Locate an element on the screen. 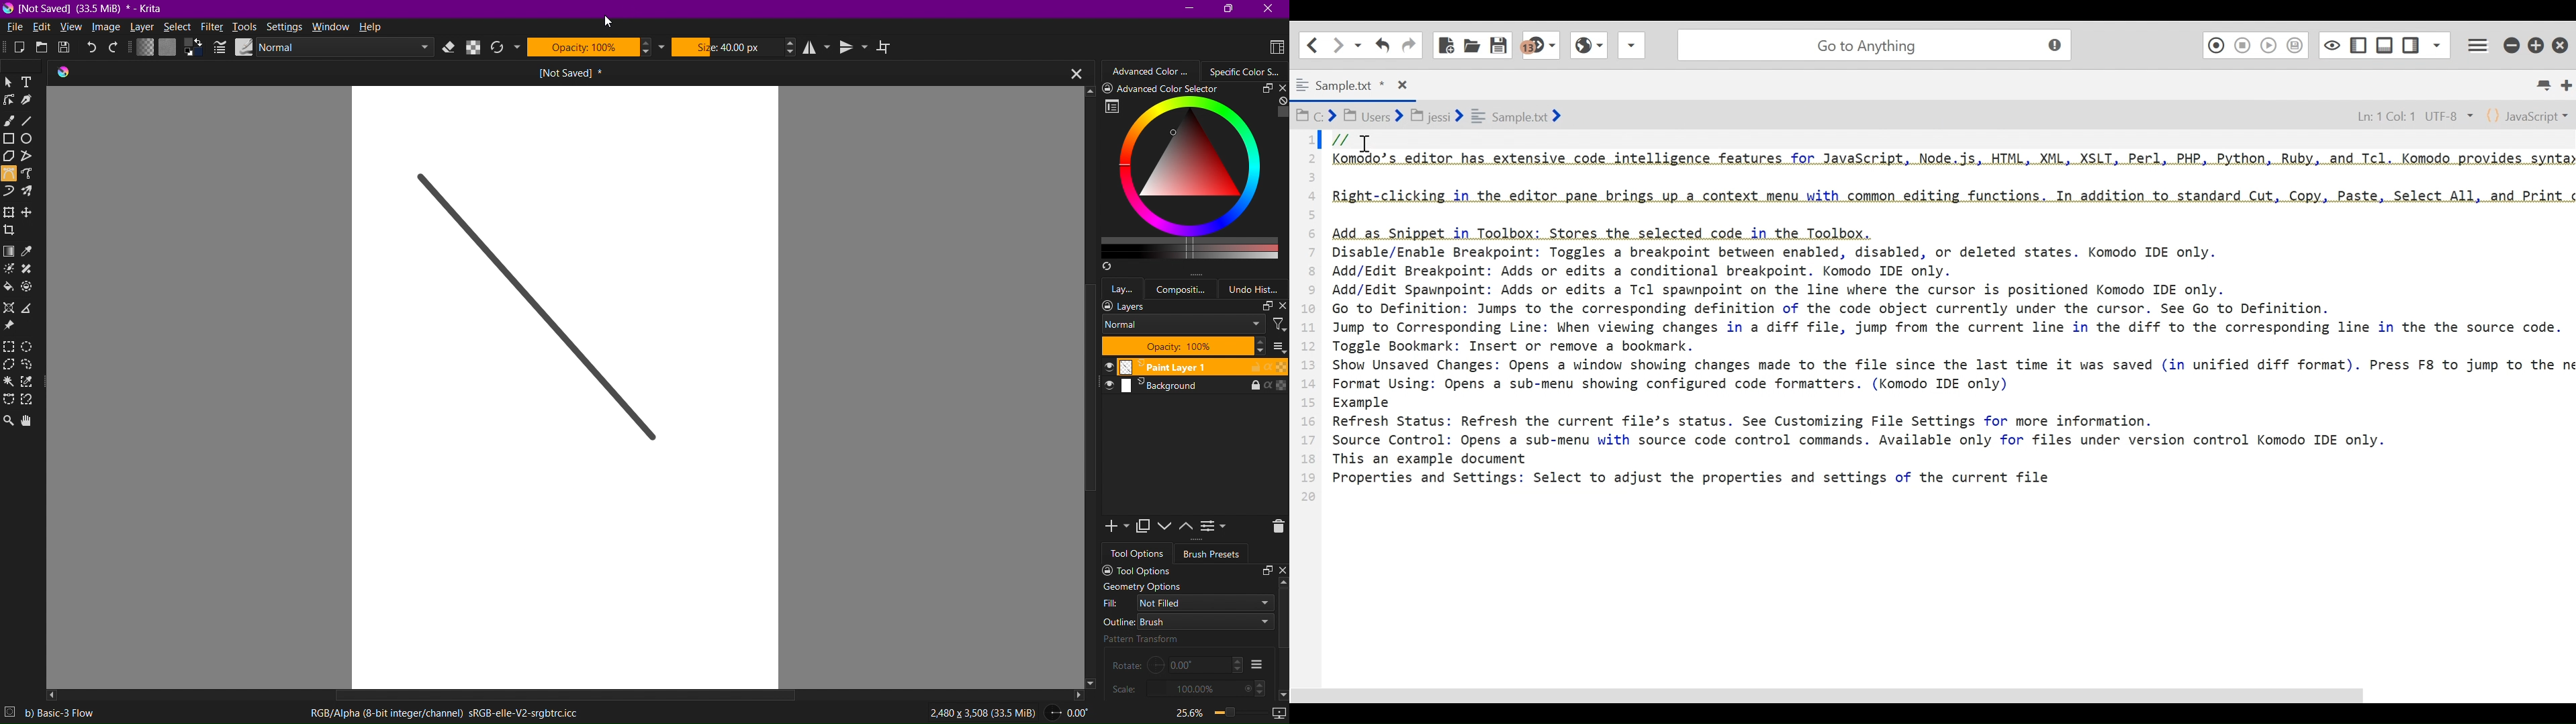  Layer Mode is located at coordinates (1183, 325).